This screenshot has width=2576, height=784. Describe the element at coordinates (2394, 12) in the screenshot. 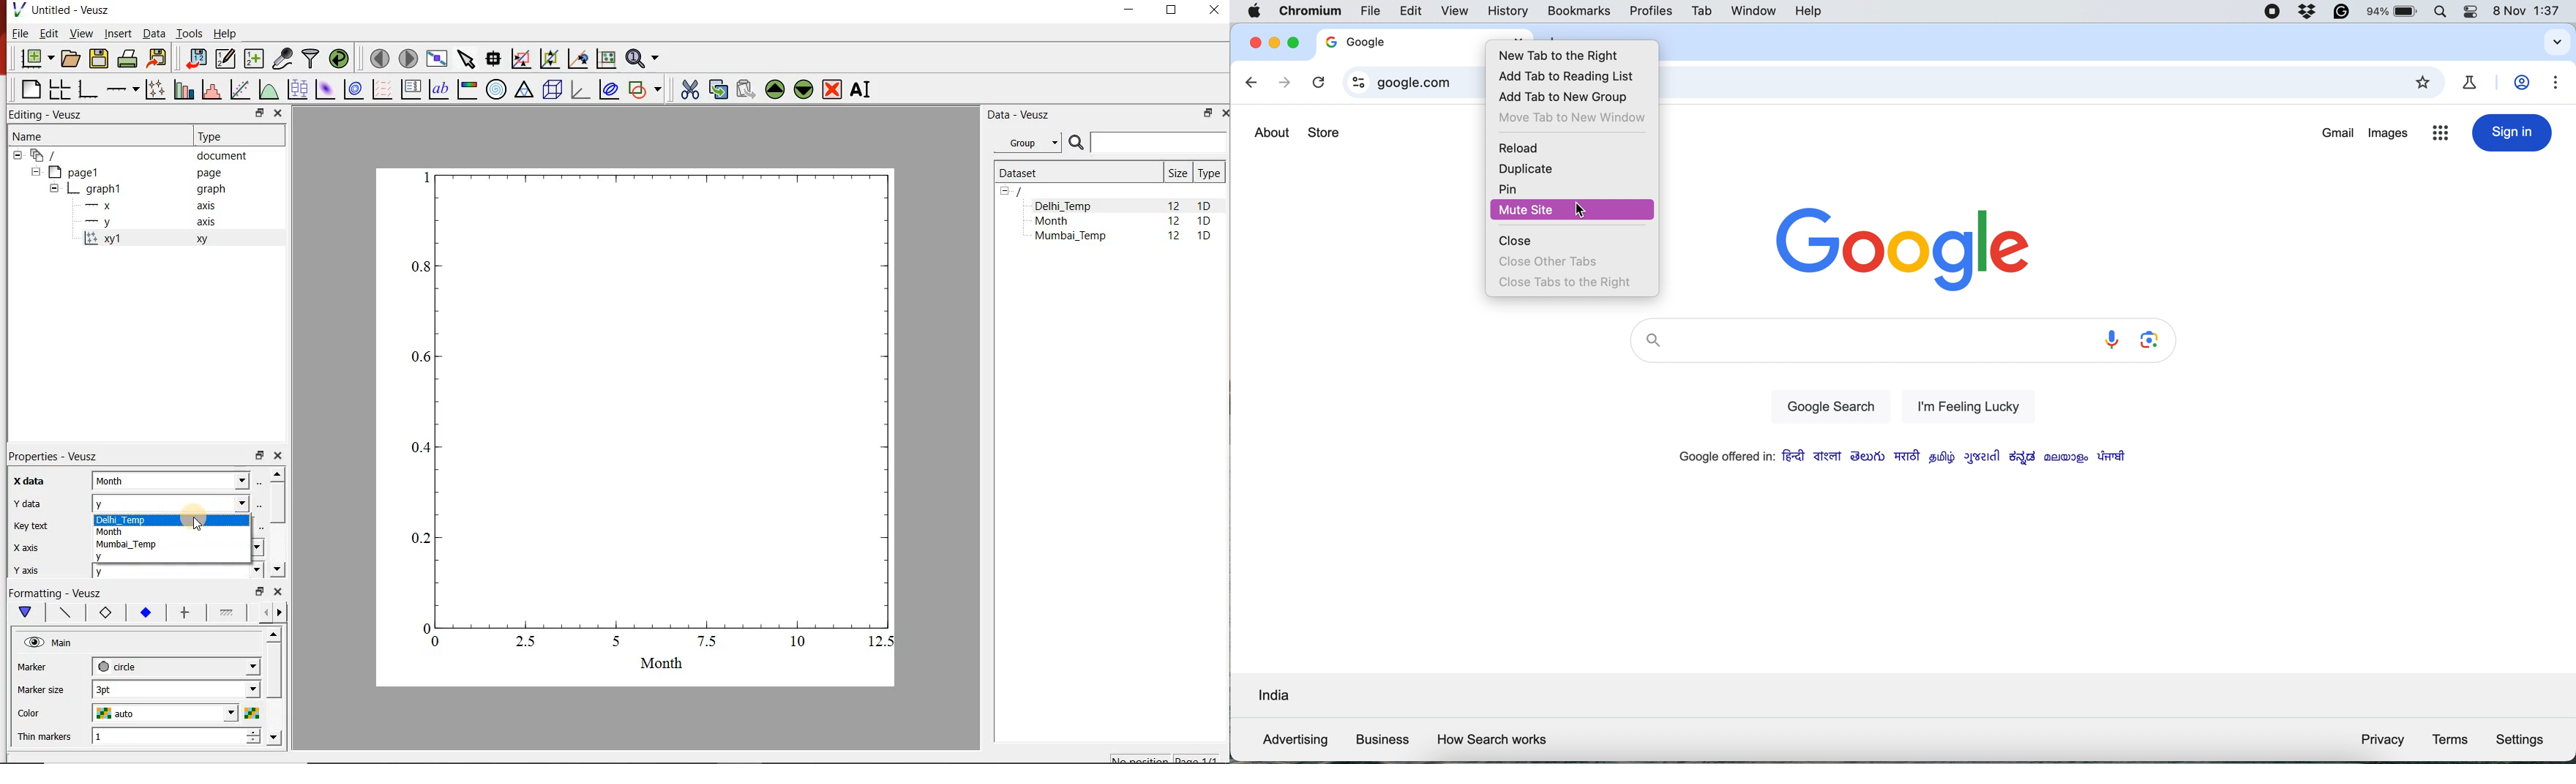

I see `battery` at that location.